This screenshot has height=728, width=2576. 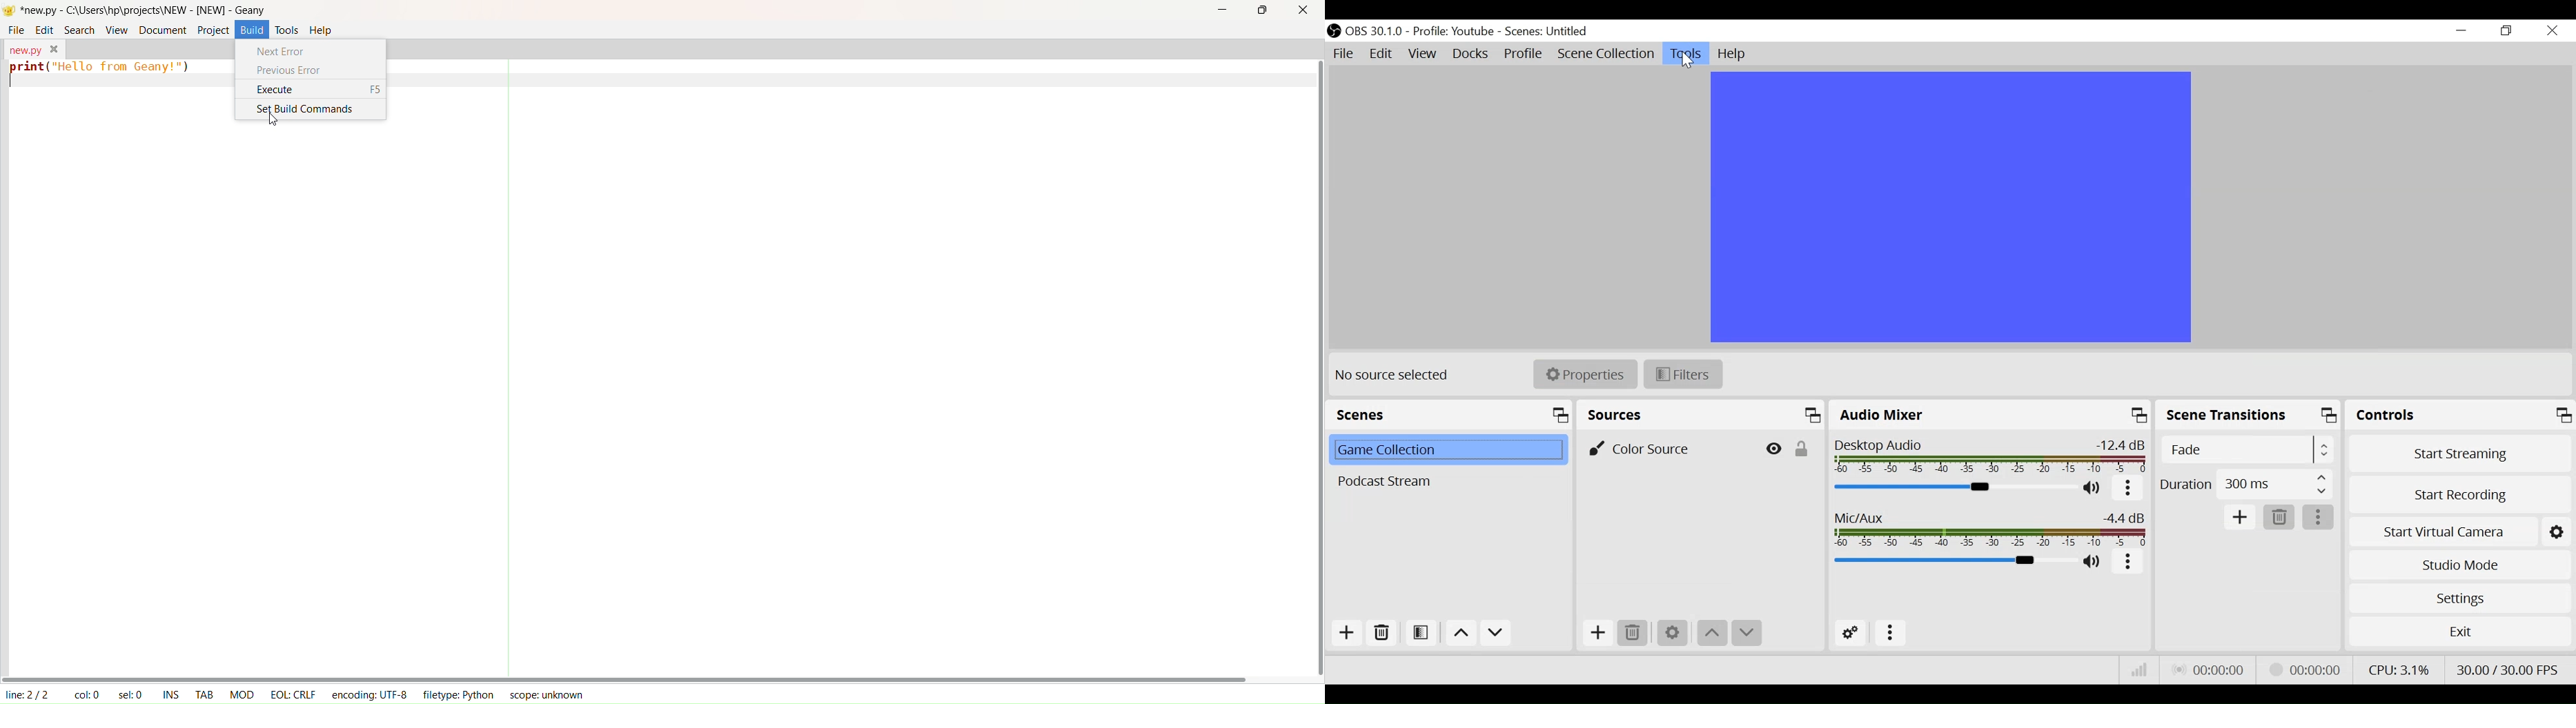 What do you see at coordinates (1848, 633) in the screenshot?
I see `Advanced Audio Settings` at bounding box center [1848, 633].